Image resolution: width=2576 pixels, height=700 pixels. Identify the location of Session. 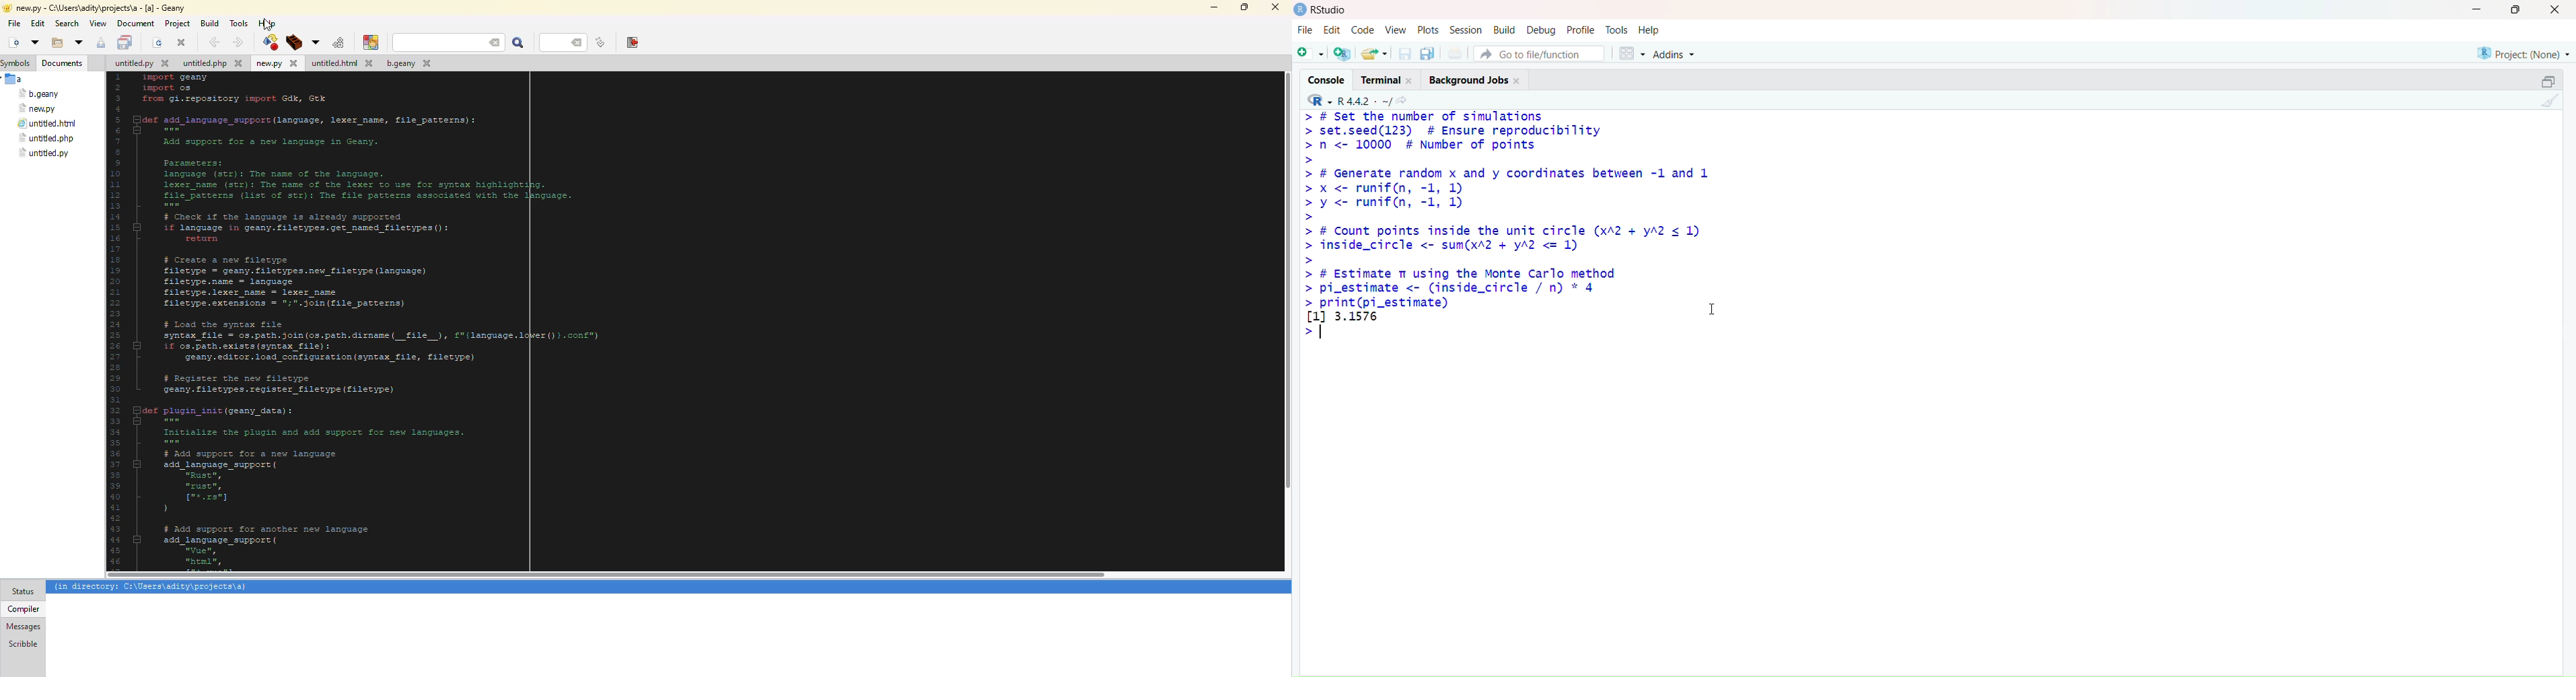
(1465, 29).